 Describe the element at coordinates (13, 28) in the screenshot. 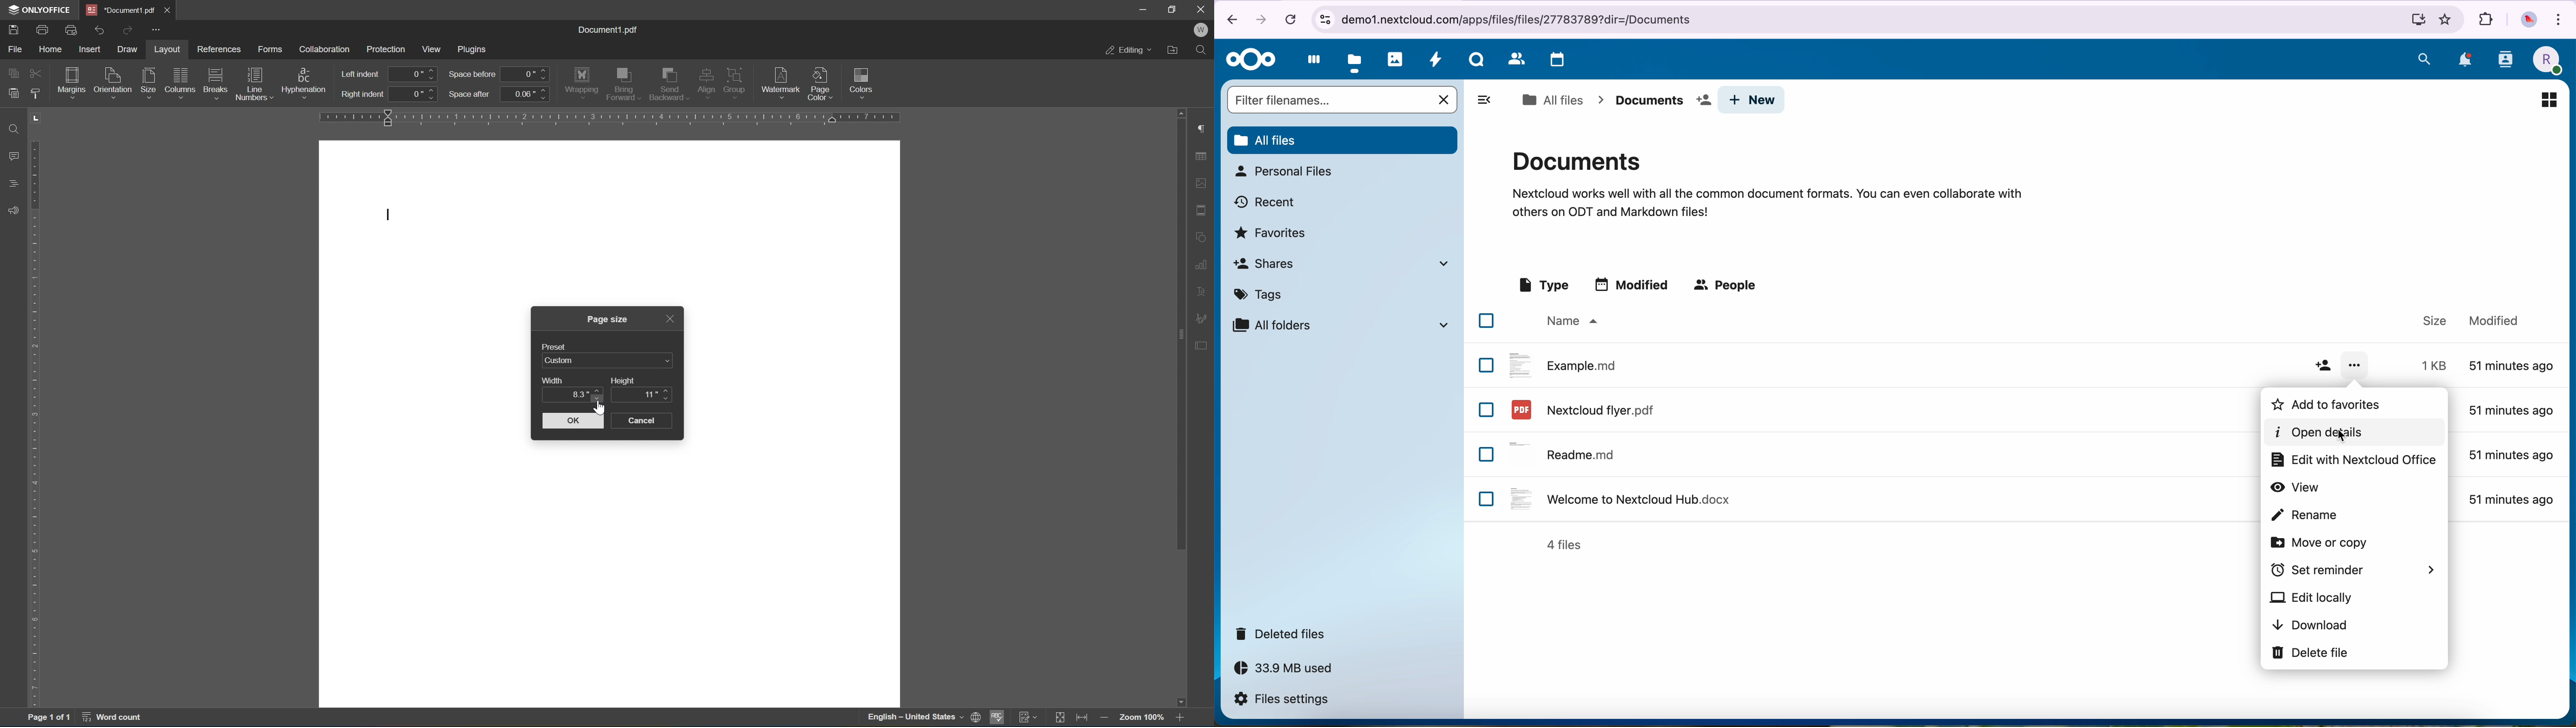

I see `save` at that location.